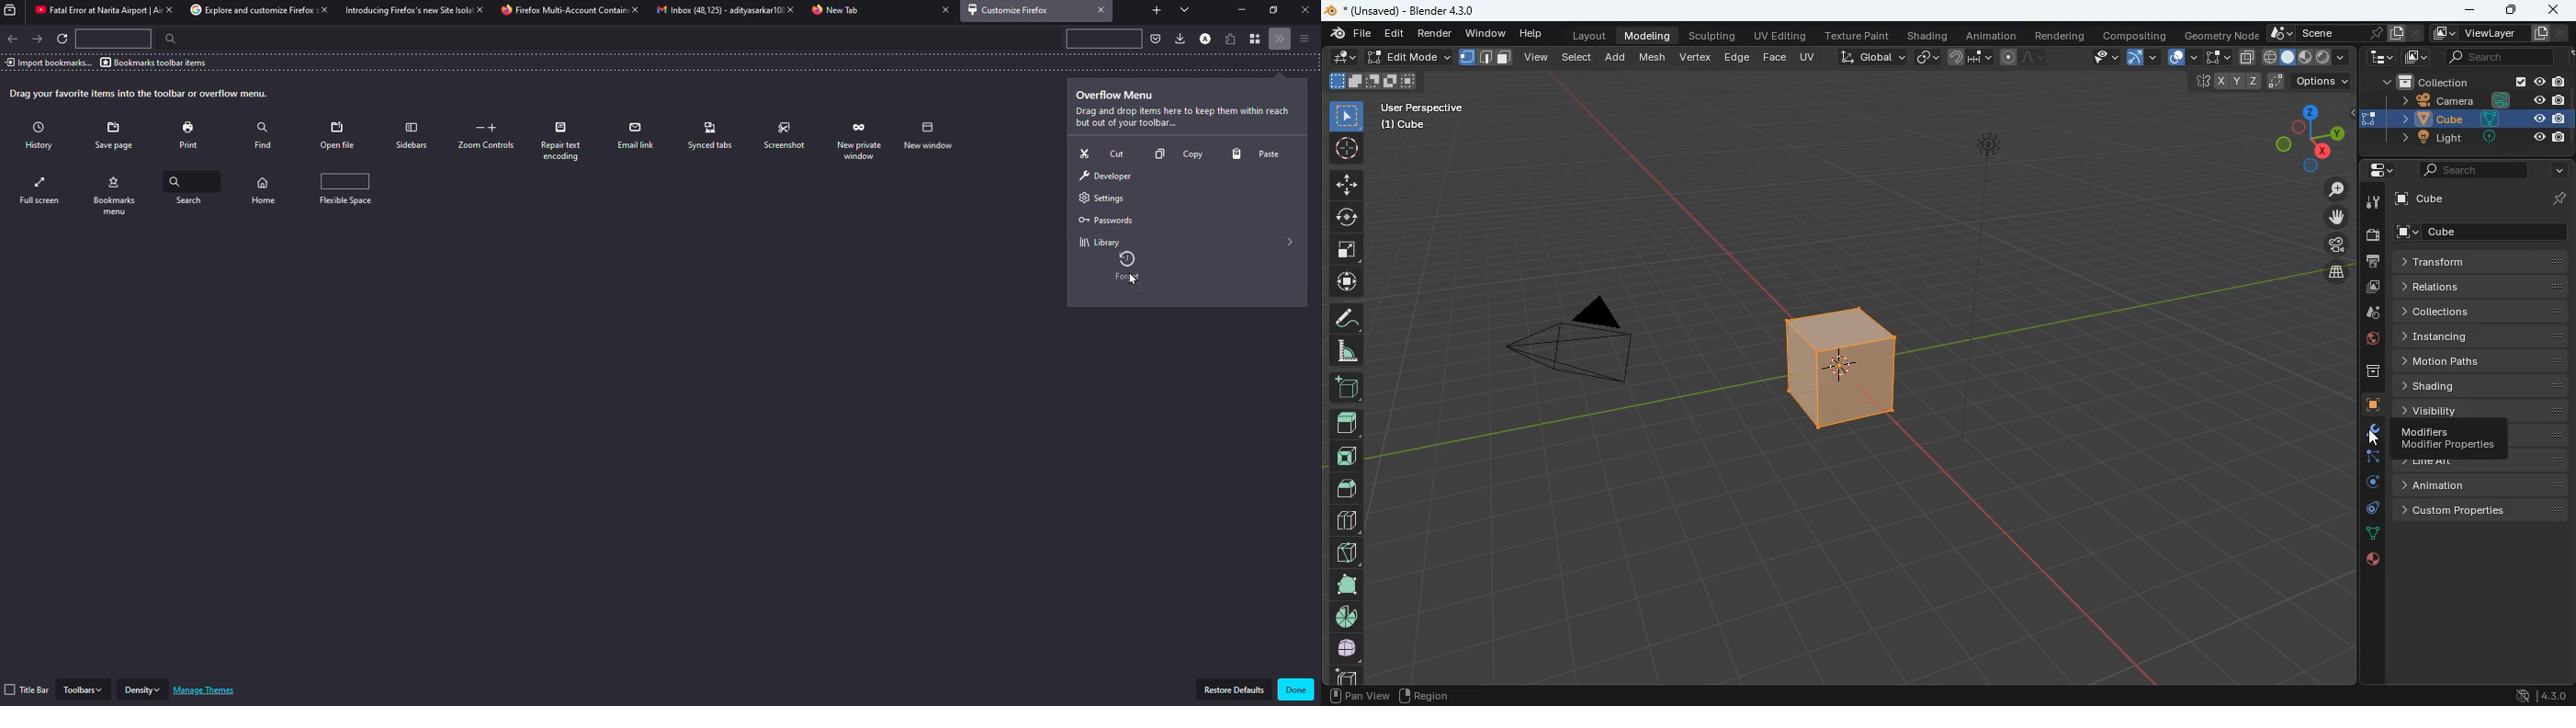  What do you see at coordinates (1344, 350) in the screenshot?
I see `angle` at bounding box center [1344, 350].